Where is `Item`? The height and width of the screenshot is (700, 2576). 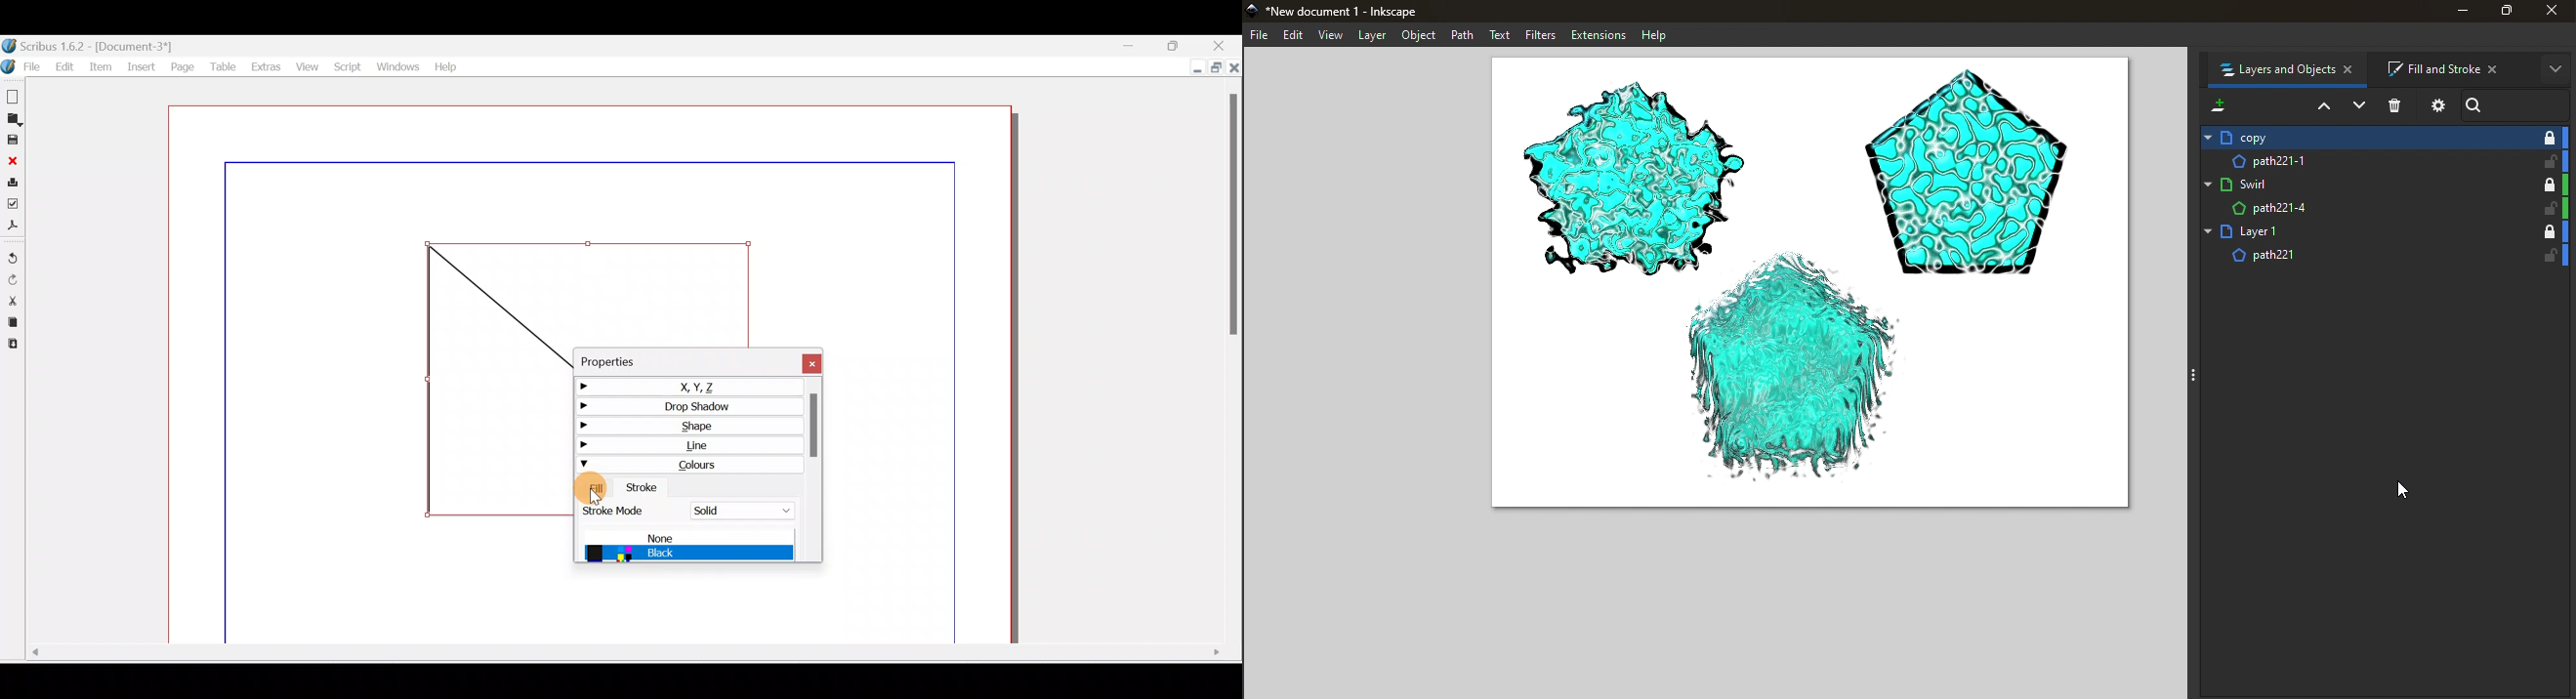
Item is located at coordinates (100, 69).